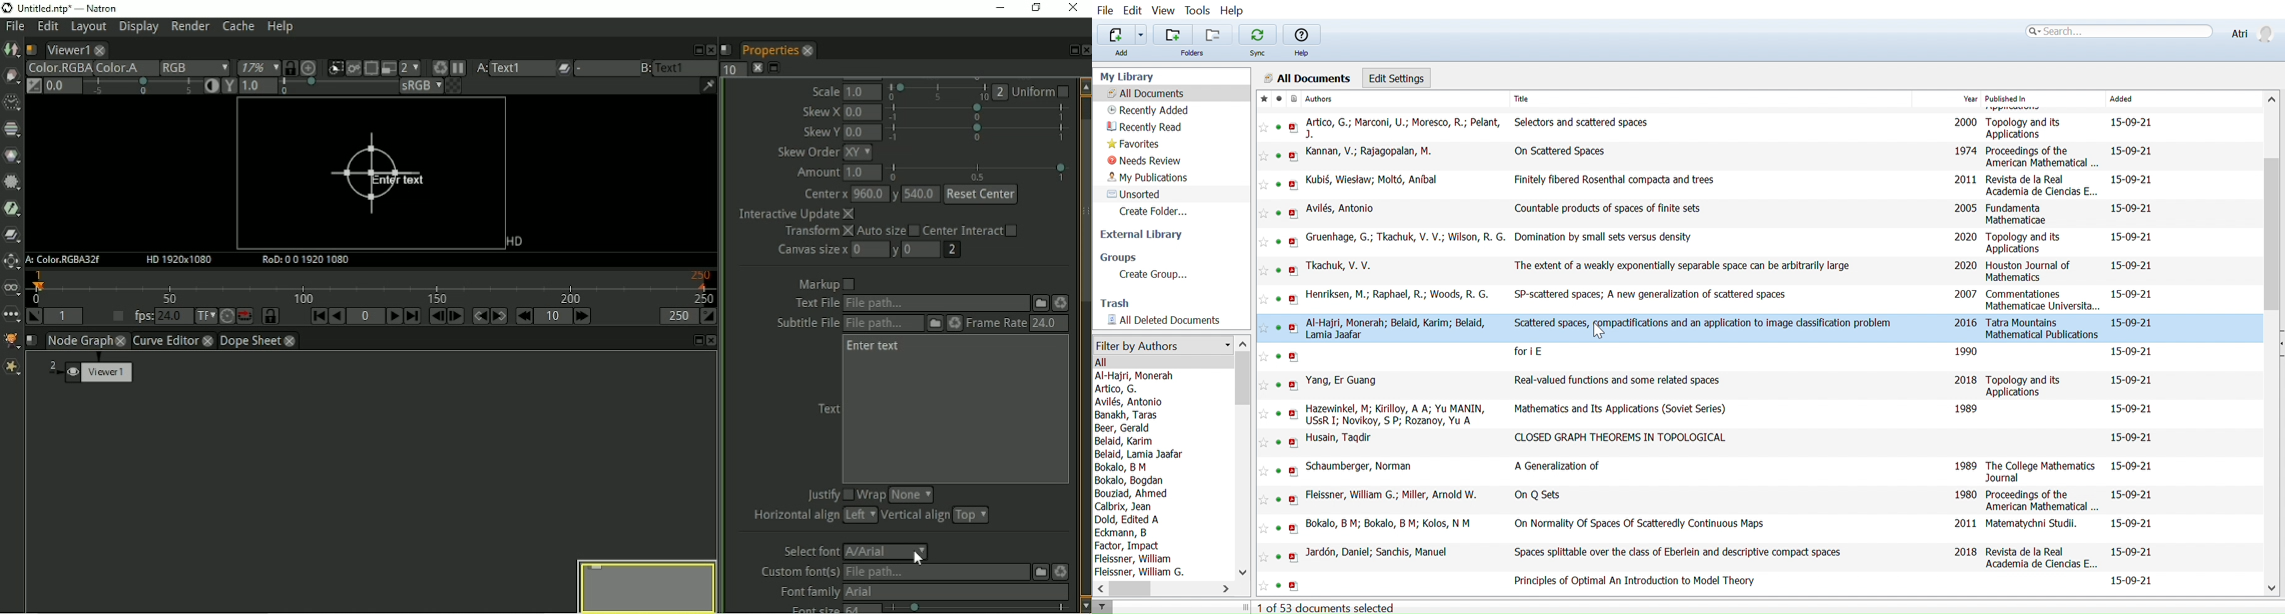  Describe the element at coordinates (1128, 546) in the screenshot. I see `Factor, Impact` at that location.